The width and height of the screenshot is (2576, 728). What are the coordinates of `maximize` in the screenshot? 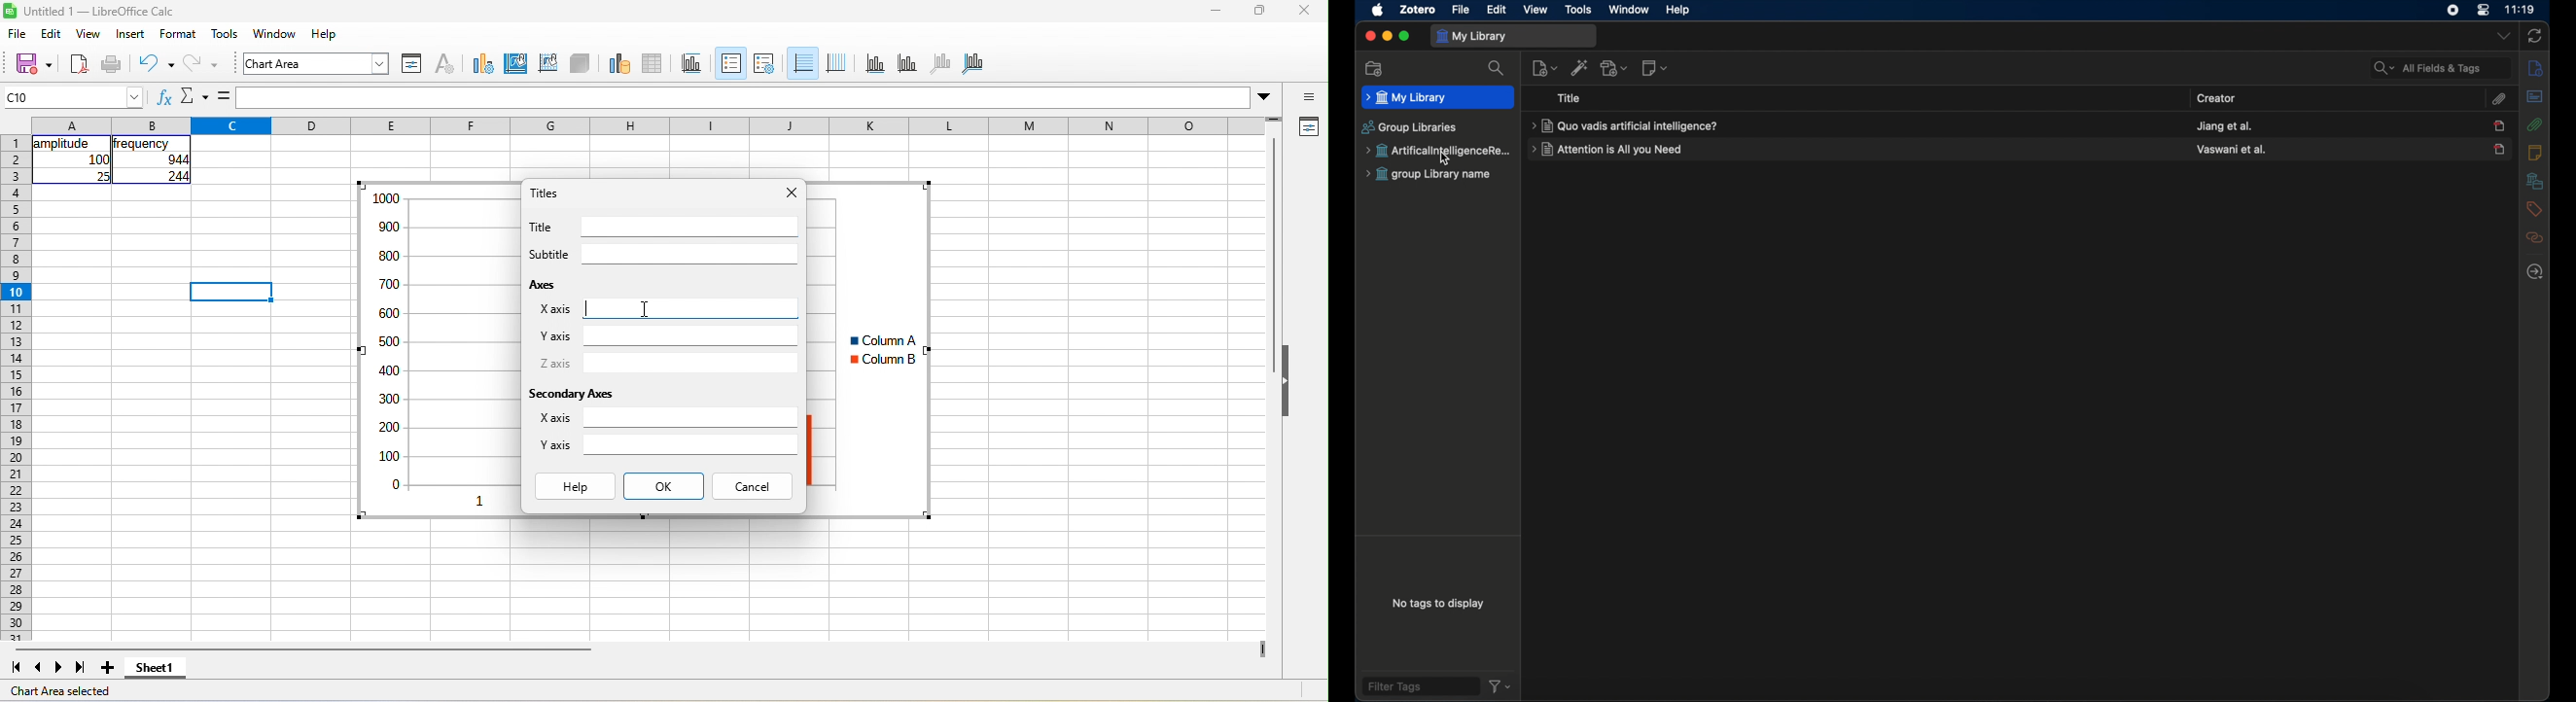 It's located at (1404, 36).